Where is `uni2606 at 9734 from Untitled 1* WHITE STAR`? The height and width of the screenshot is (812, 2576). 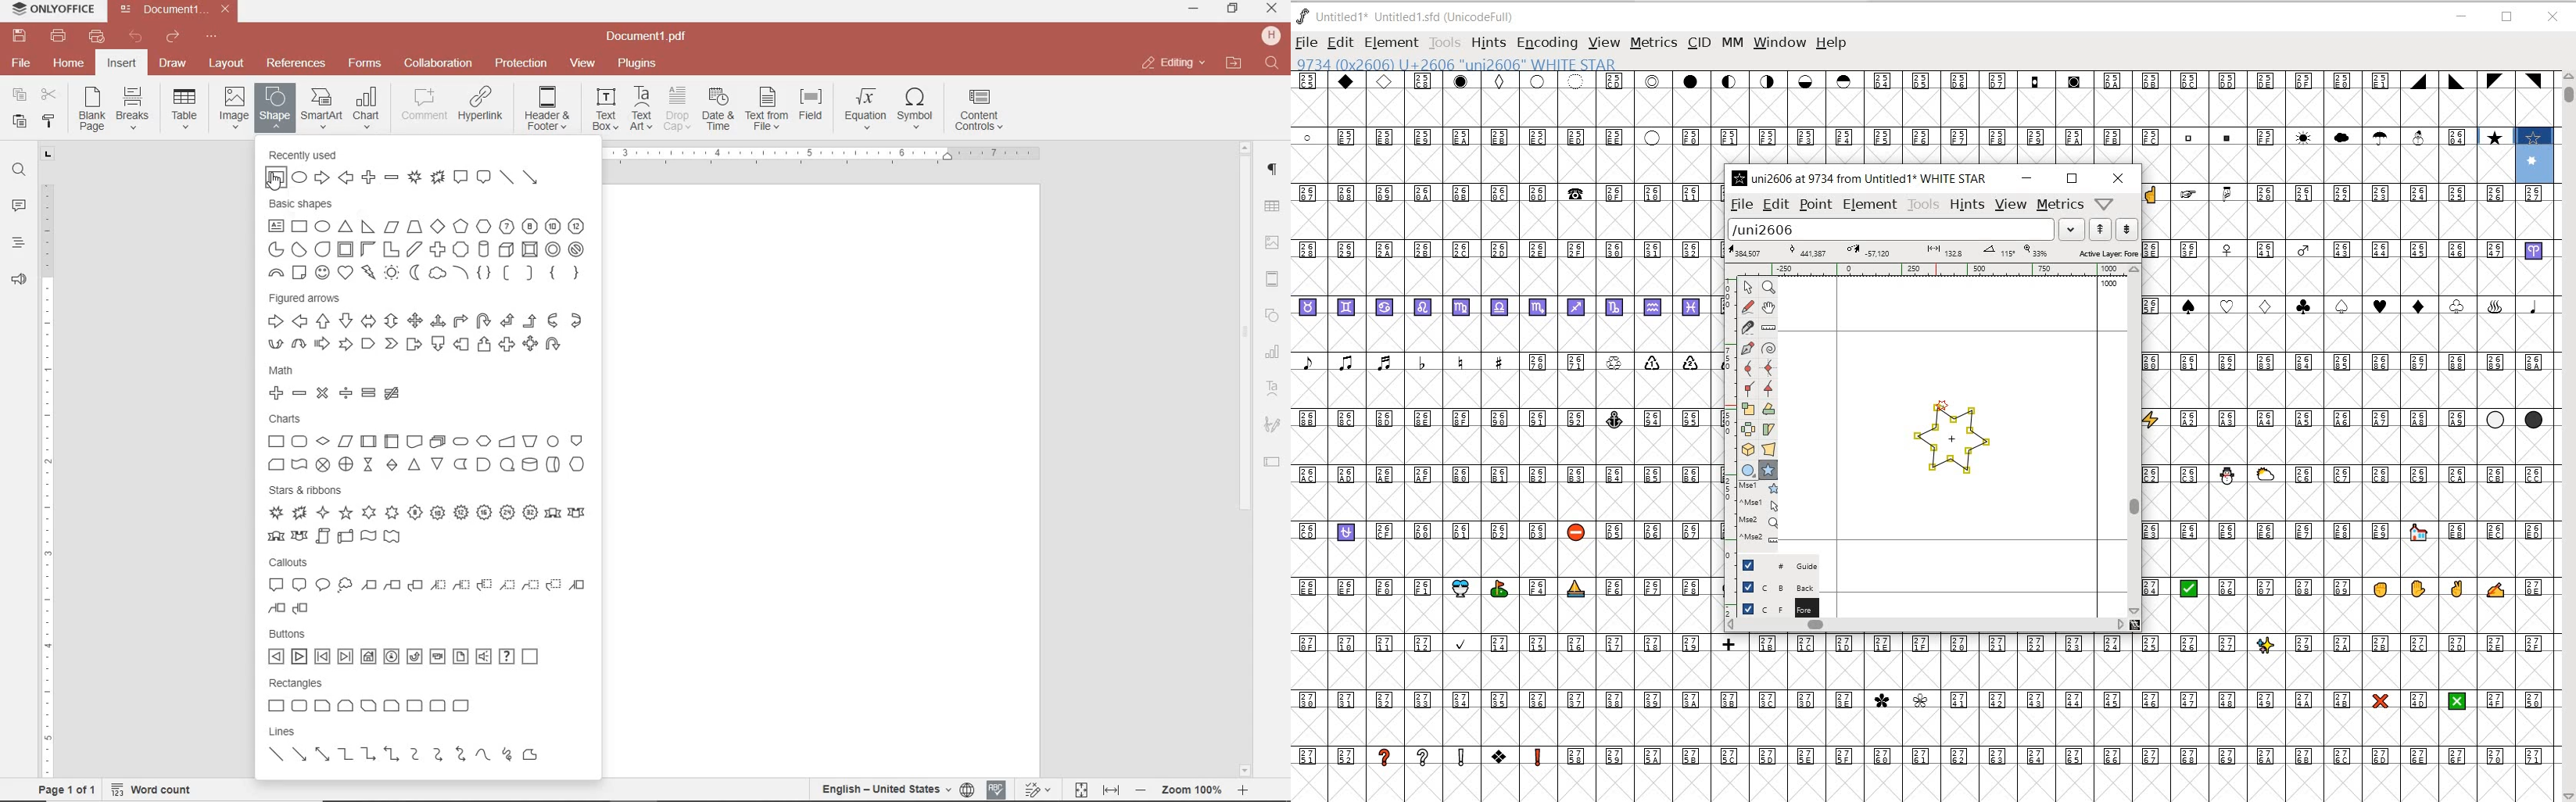
uni2606 at 9734 from Untitled 1* WHITE STAR is located at coordinates (1861, 177).